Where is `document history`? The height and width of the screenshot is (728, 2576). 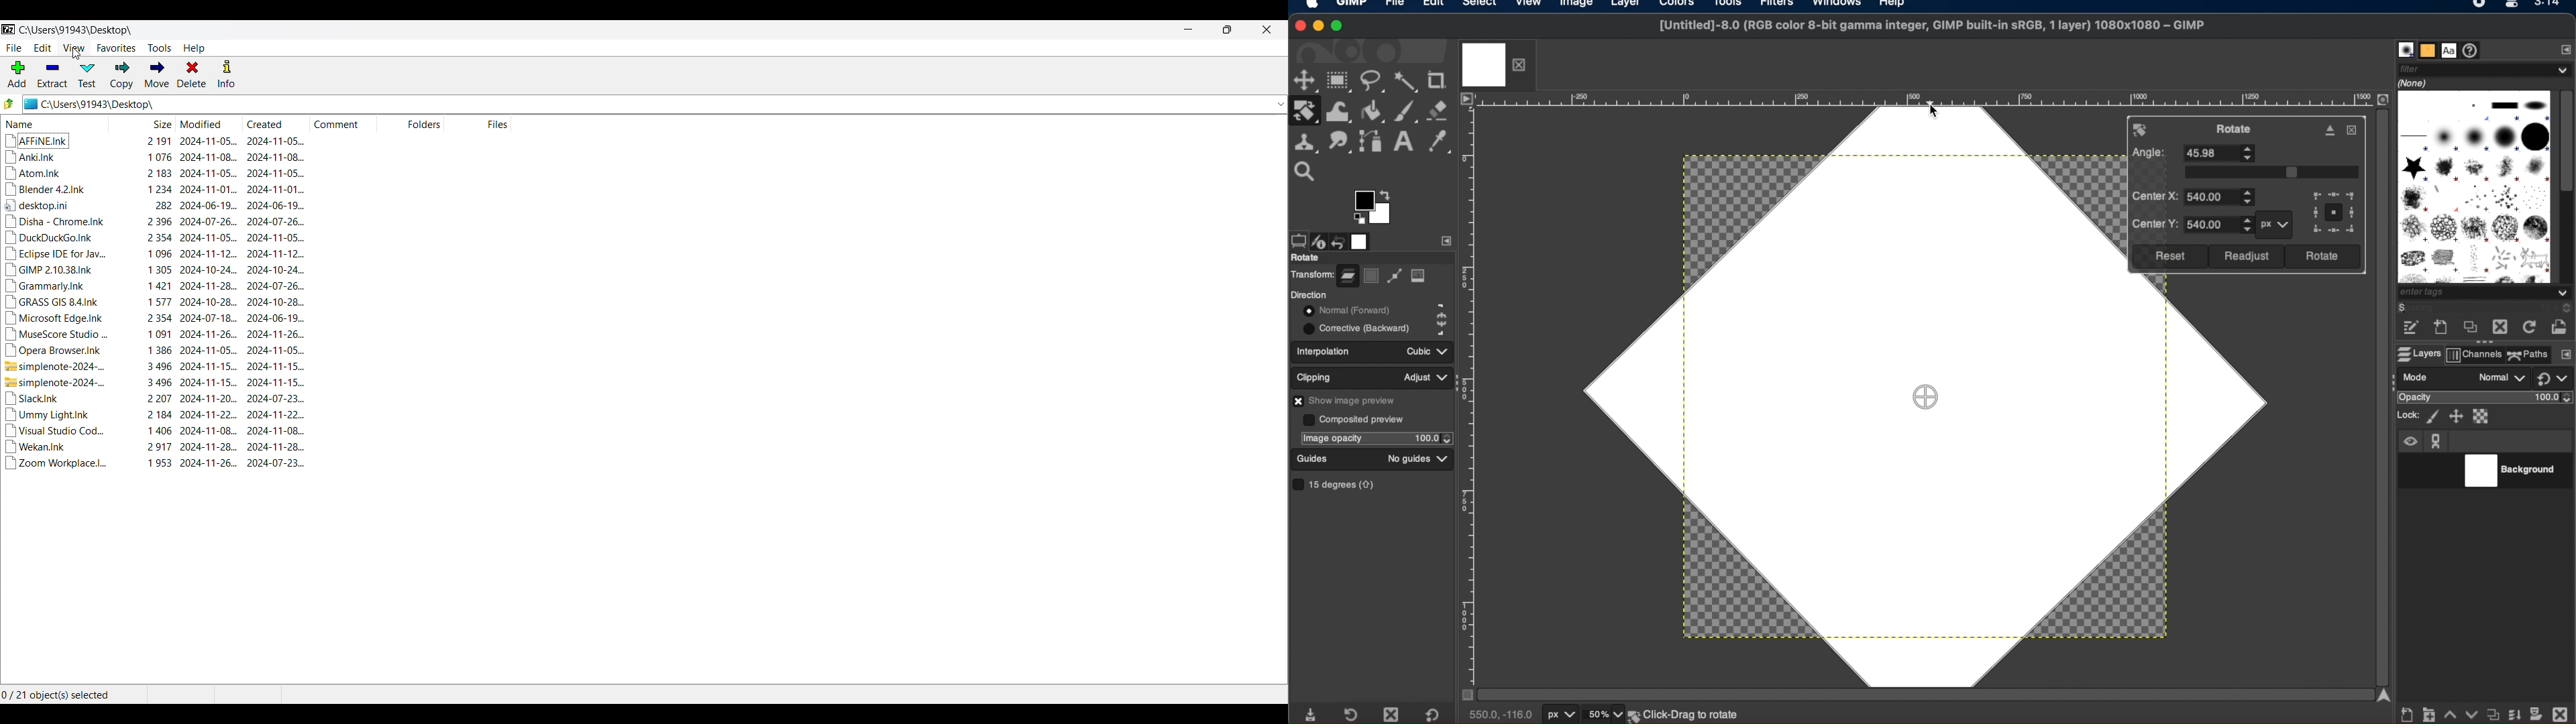 document history is located at coordinates (2473, 50).